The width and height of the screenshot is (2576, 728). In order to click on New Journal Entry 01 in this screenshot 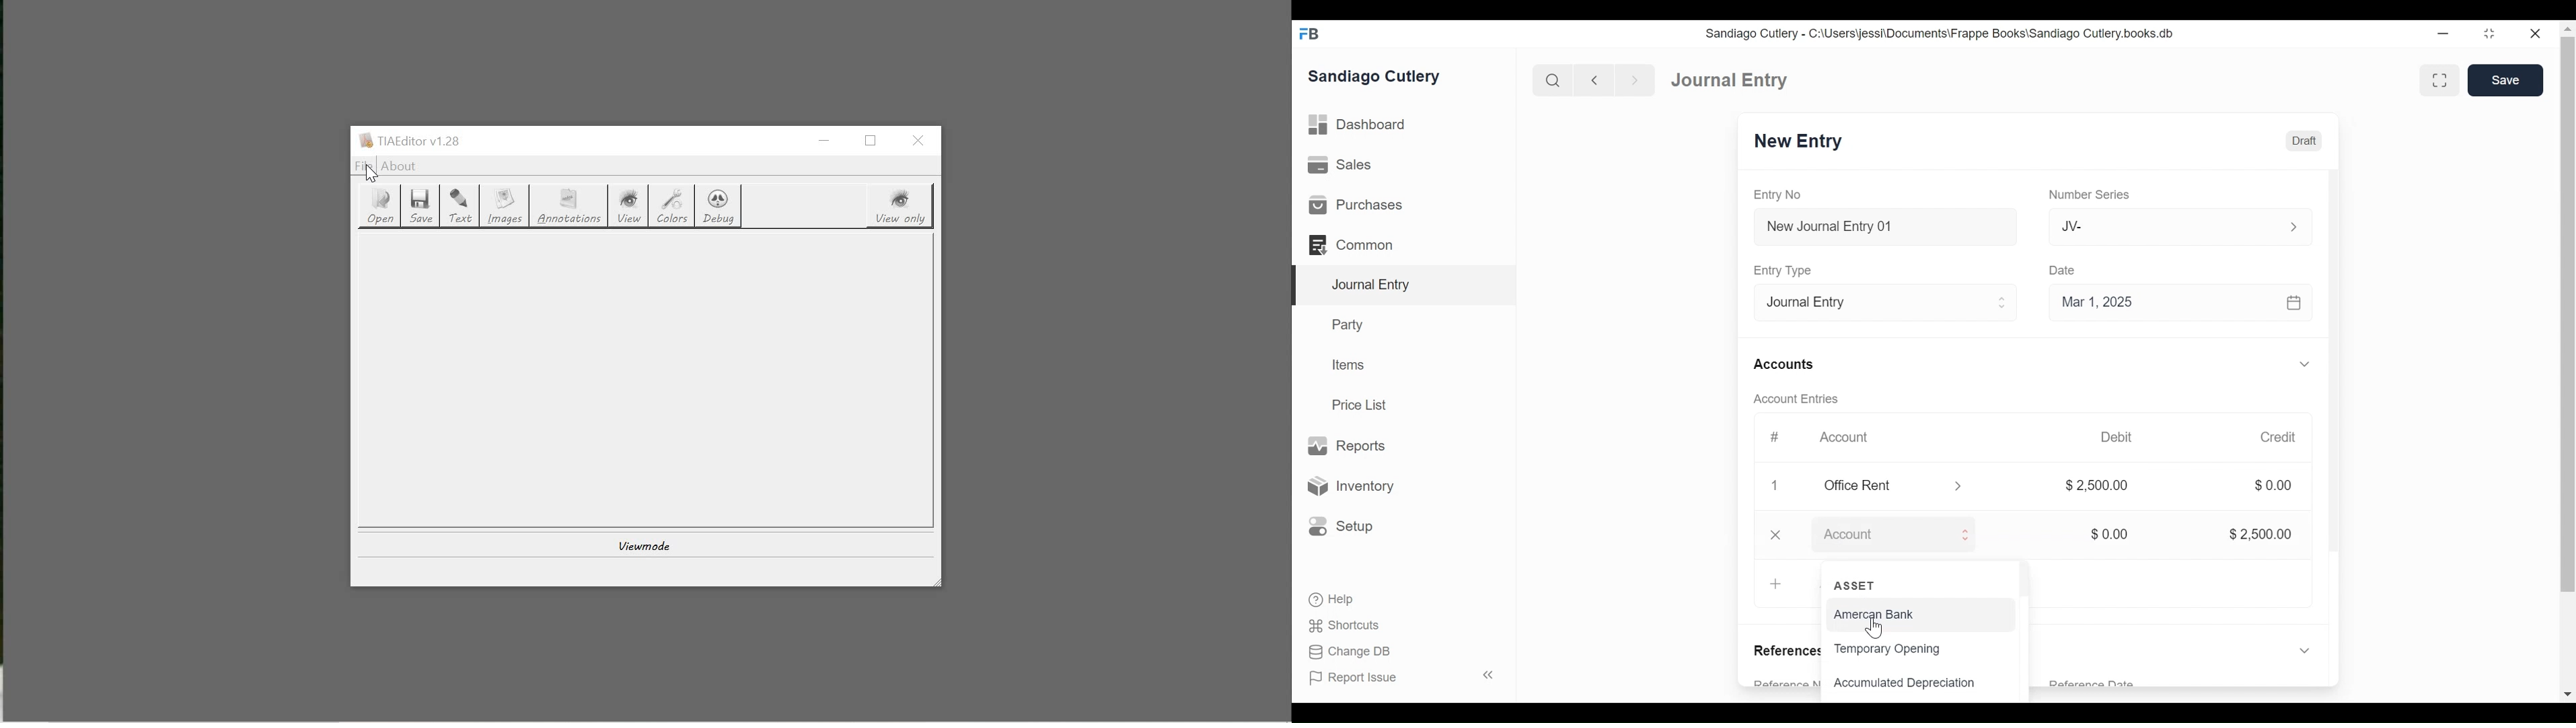, I will do `click(1890, 226)`.